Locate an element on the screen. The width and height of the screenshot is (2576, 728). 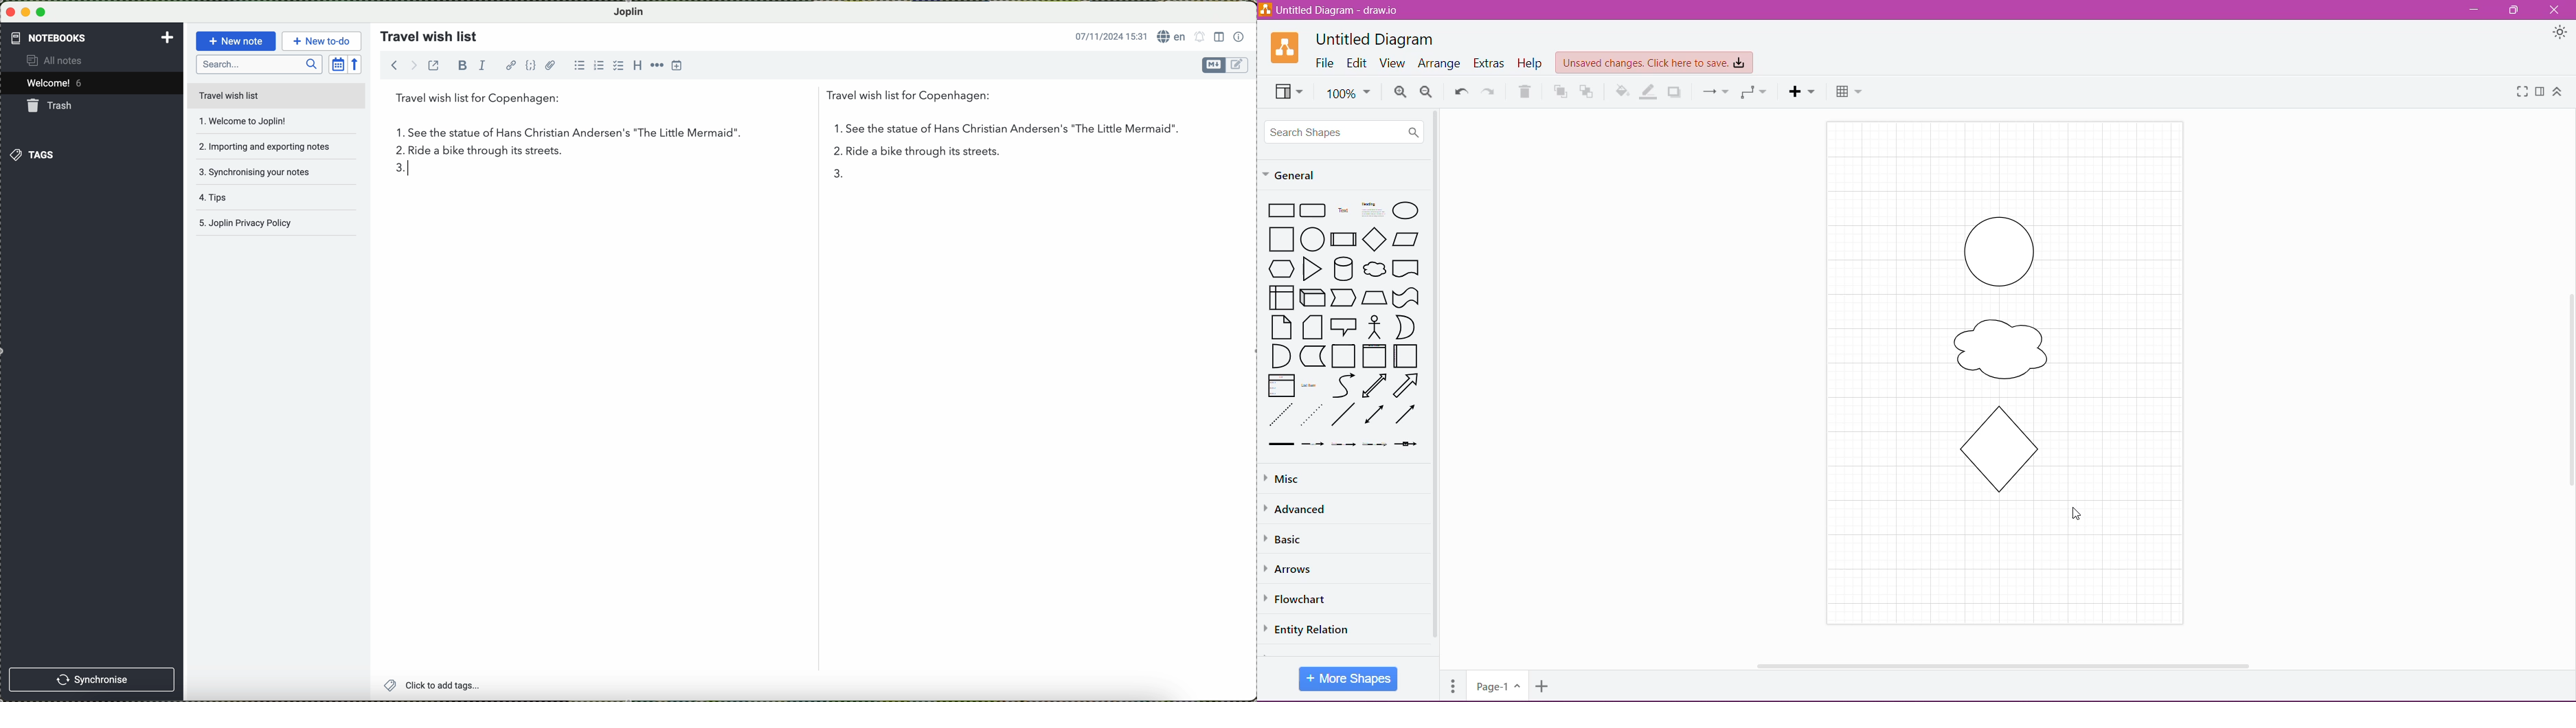
Zoom In is located at coordinates (1400, 92).